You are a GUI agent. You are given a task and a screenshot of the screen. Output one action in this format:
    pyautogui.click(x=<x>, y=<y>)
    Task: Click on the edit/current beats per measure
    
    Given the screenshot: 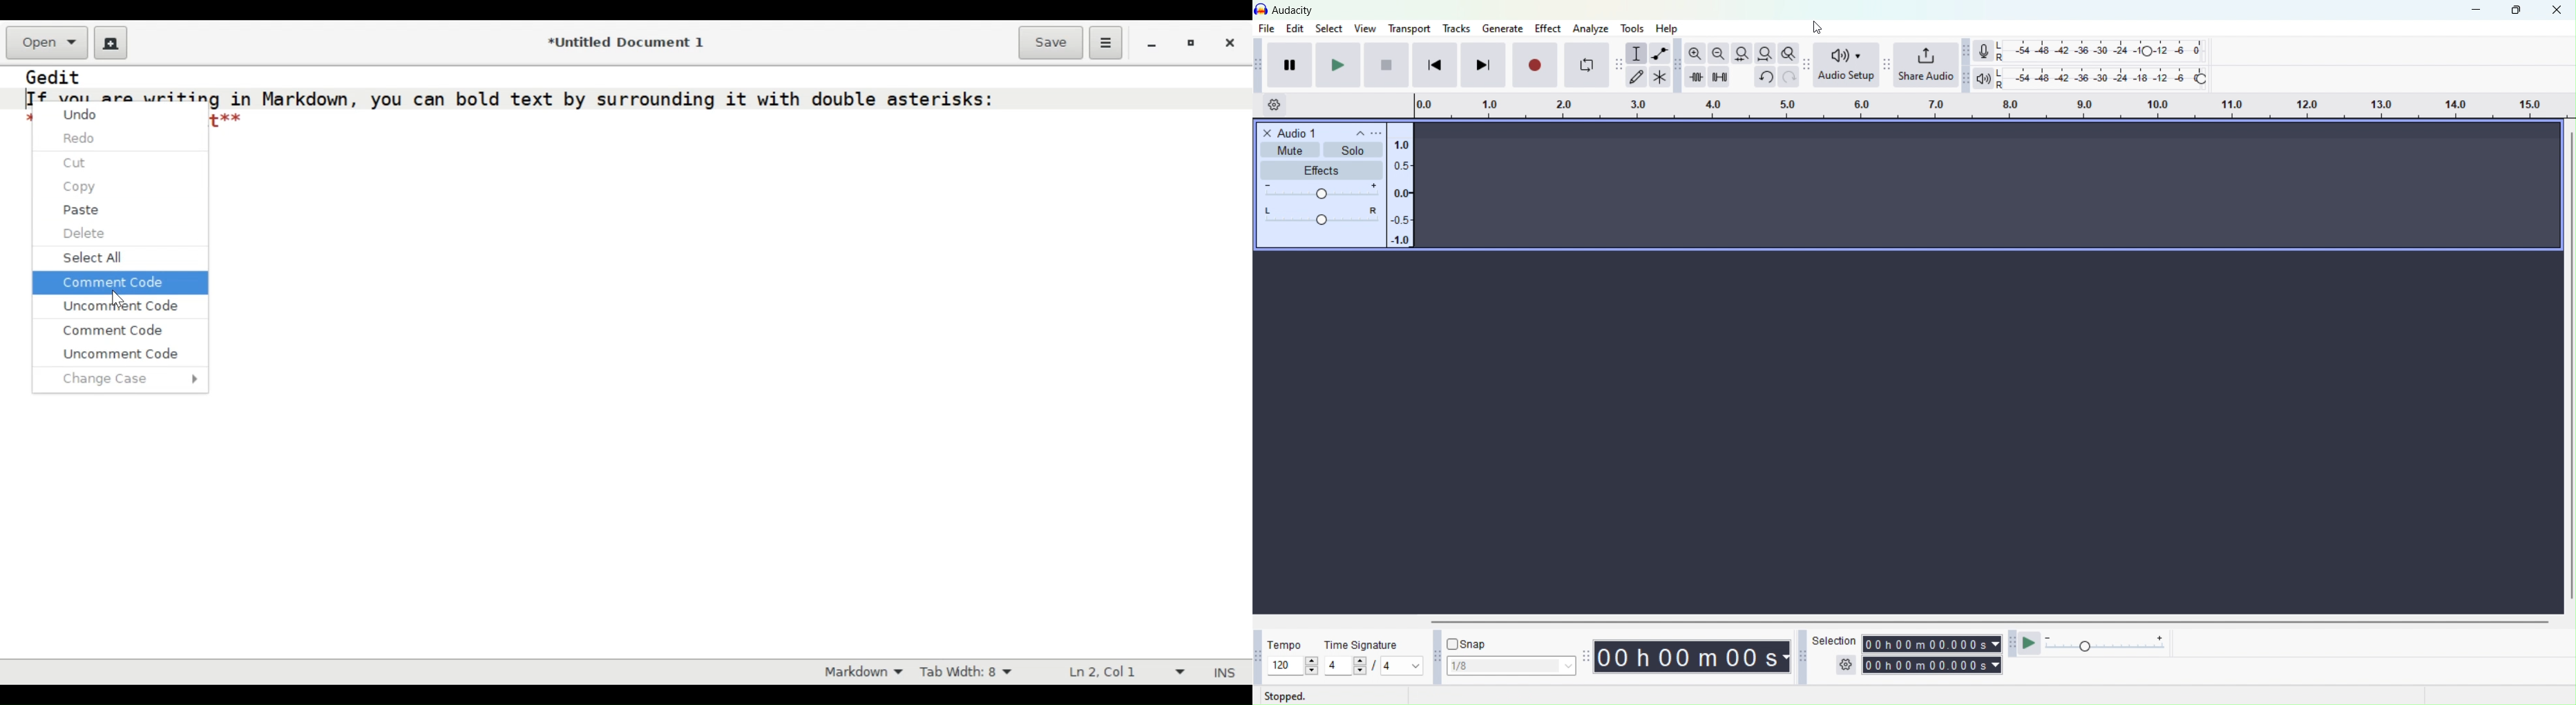 What is the action you would take?
    pyautogui.click(x=1335, y=665)
    